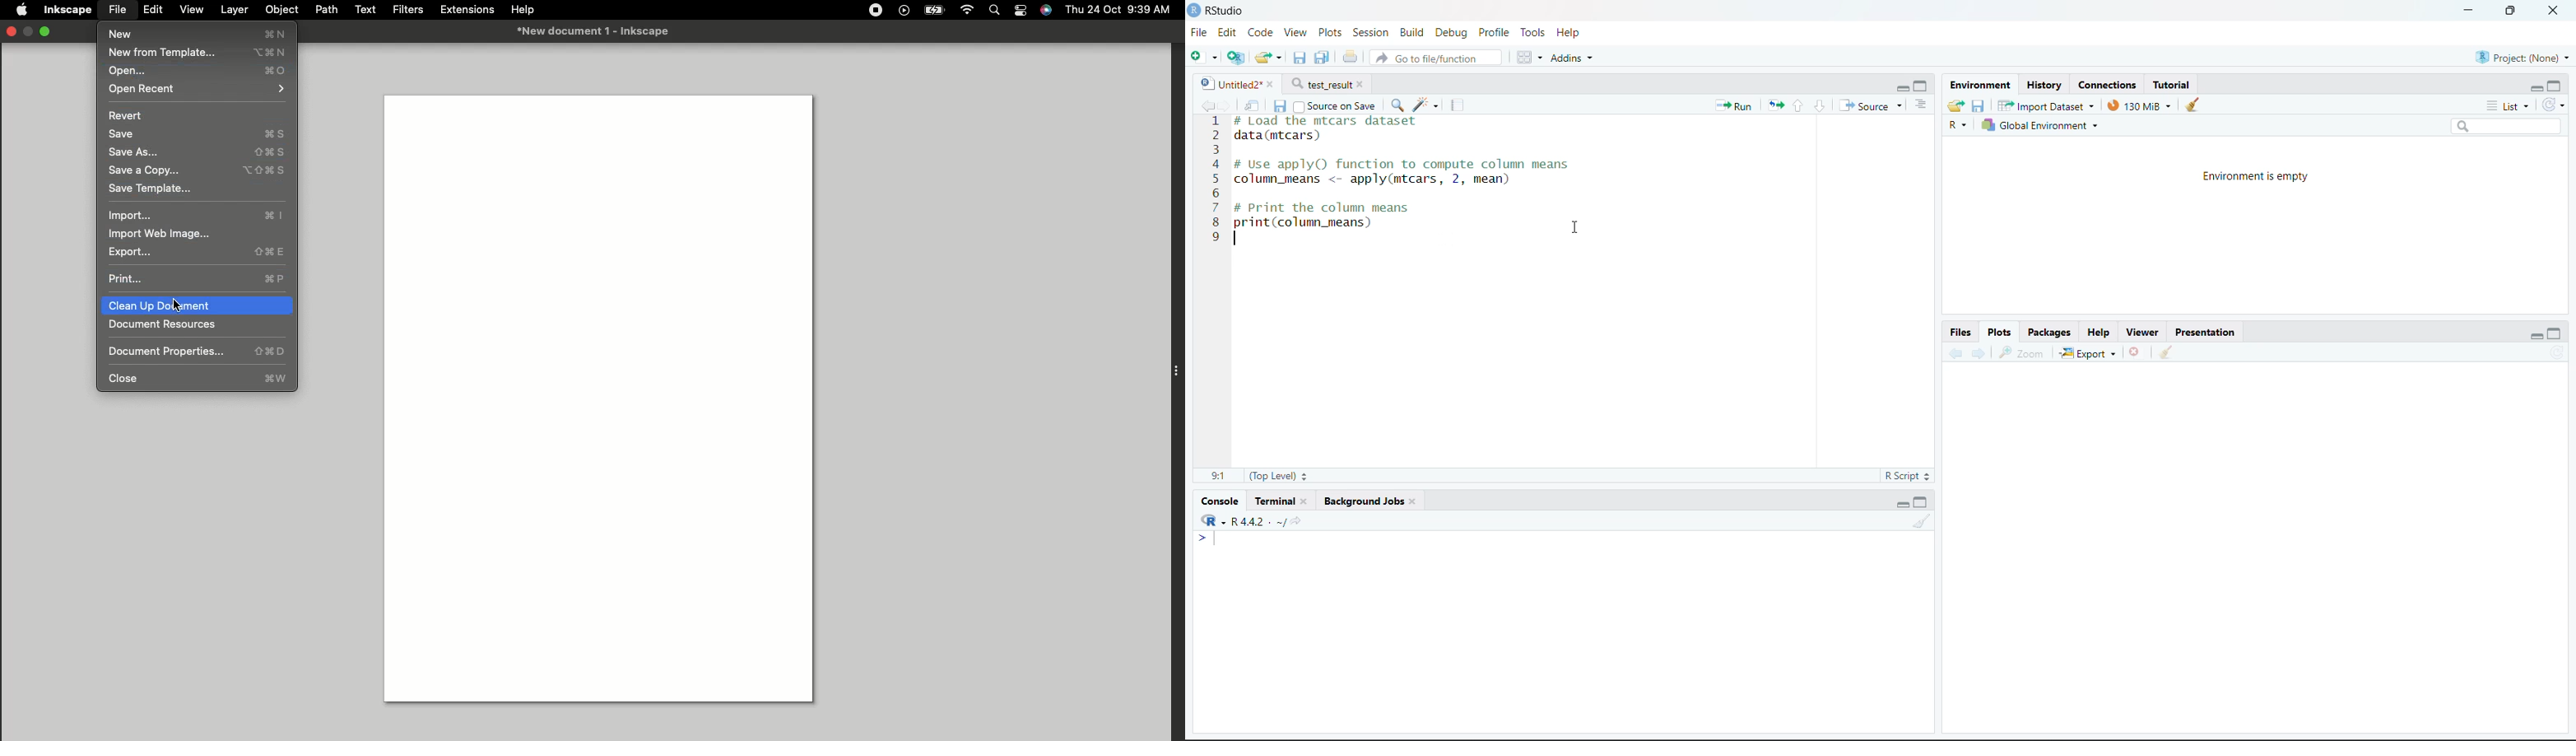 Image resolution: width=2576 pixels, height=756 pixels. What do you see at coordinates (1819, 105) in the screenshot?
I see `Go to next section/chunk (Ctrl + pgDn)` at bounding box center [1819, 105].